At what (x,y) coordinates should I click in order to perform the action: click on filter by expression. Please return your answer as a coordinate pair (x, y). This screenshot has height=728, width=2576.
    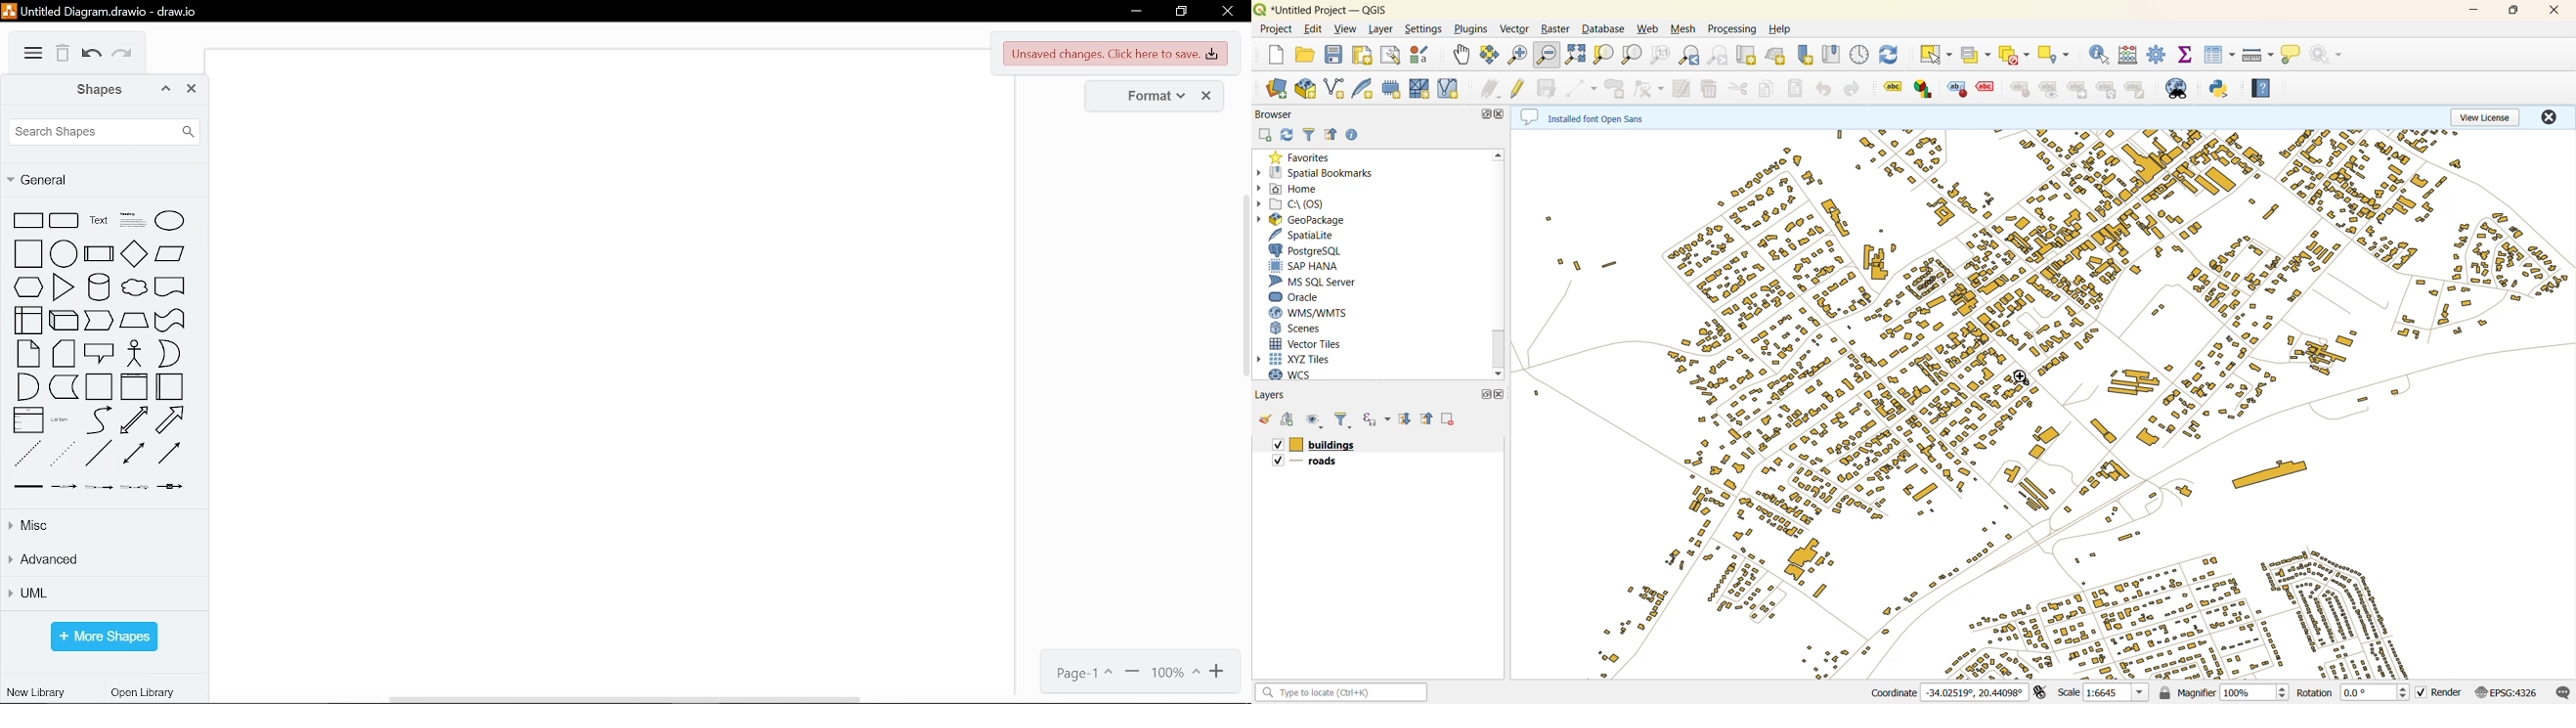
    Looking at the image, I should click on (1372, 419).